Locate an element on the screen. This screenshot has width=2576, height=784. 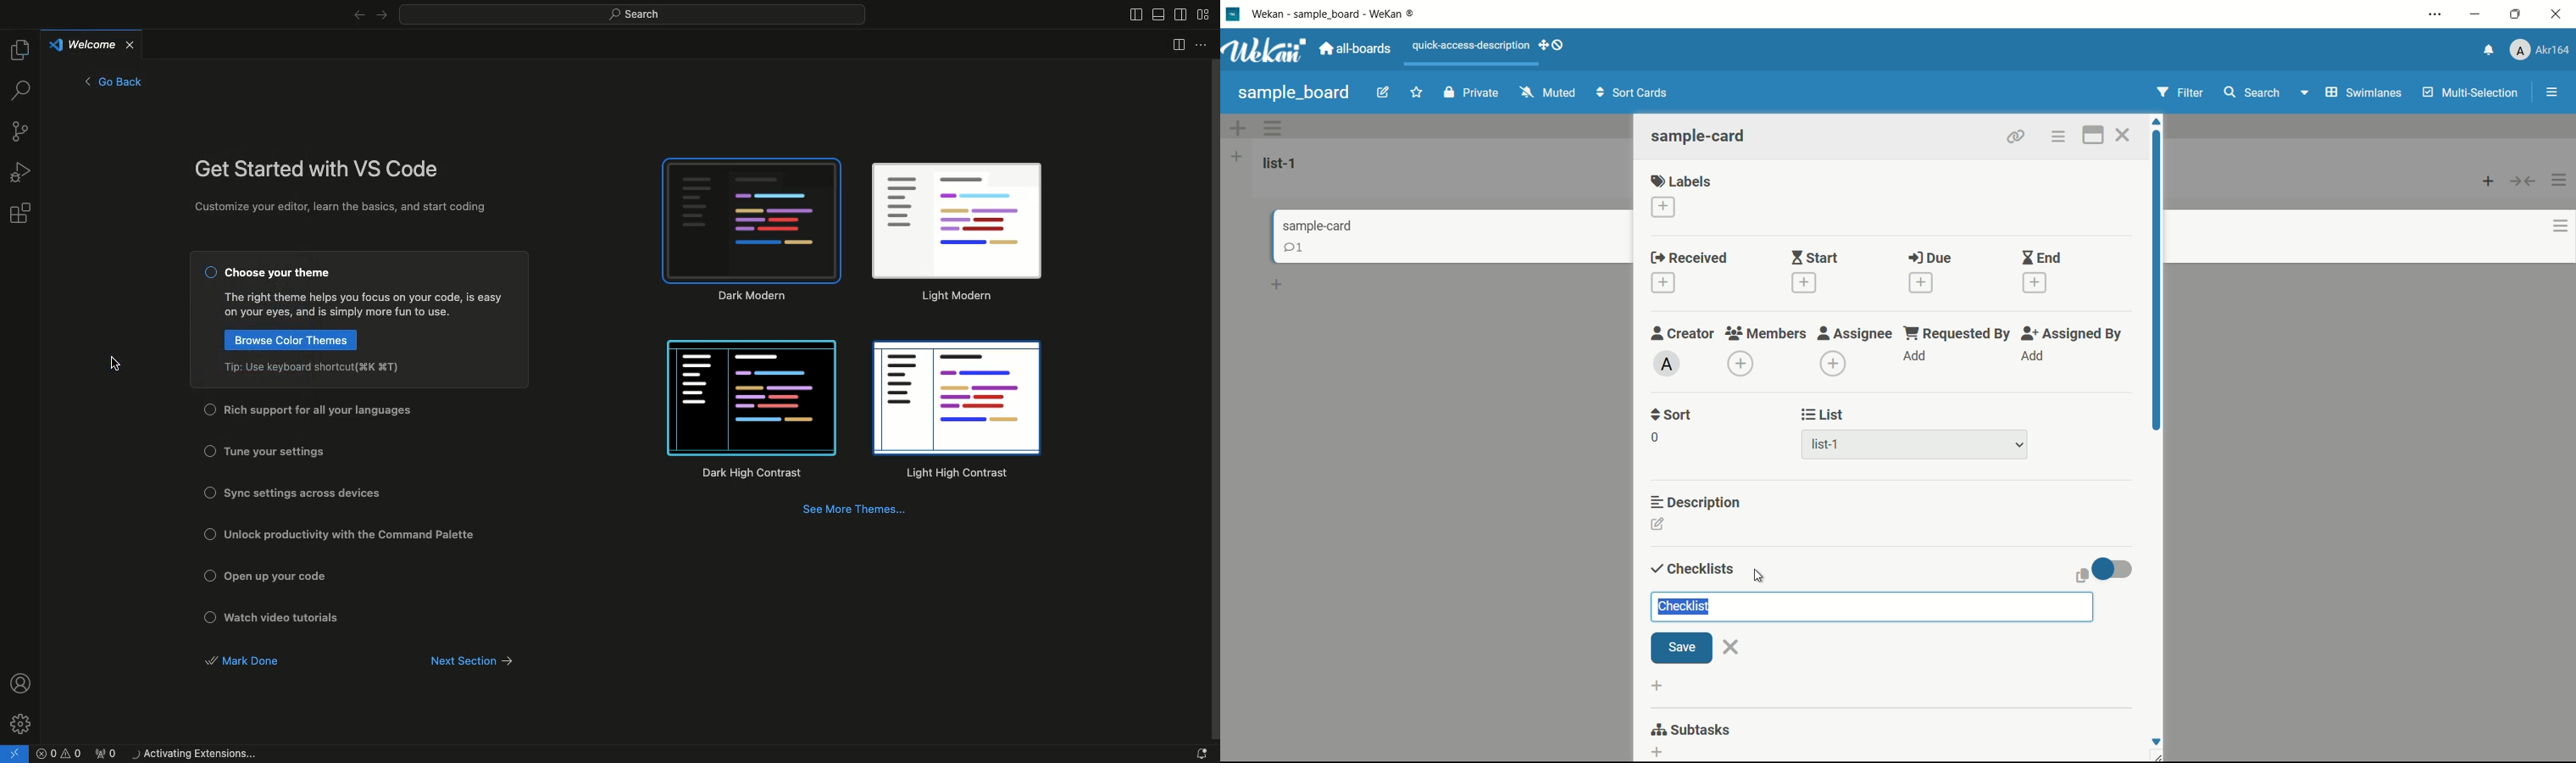
toggle primary side bar is located at coordinates (1132, 15).